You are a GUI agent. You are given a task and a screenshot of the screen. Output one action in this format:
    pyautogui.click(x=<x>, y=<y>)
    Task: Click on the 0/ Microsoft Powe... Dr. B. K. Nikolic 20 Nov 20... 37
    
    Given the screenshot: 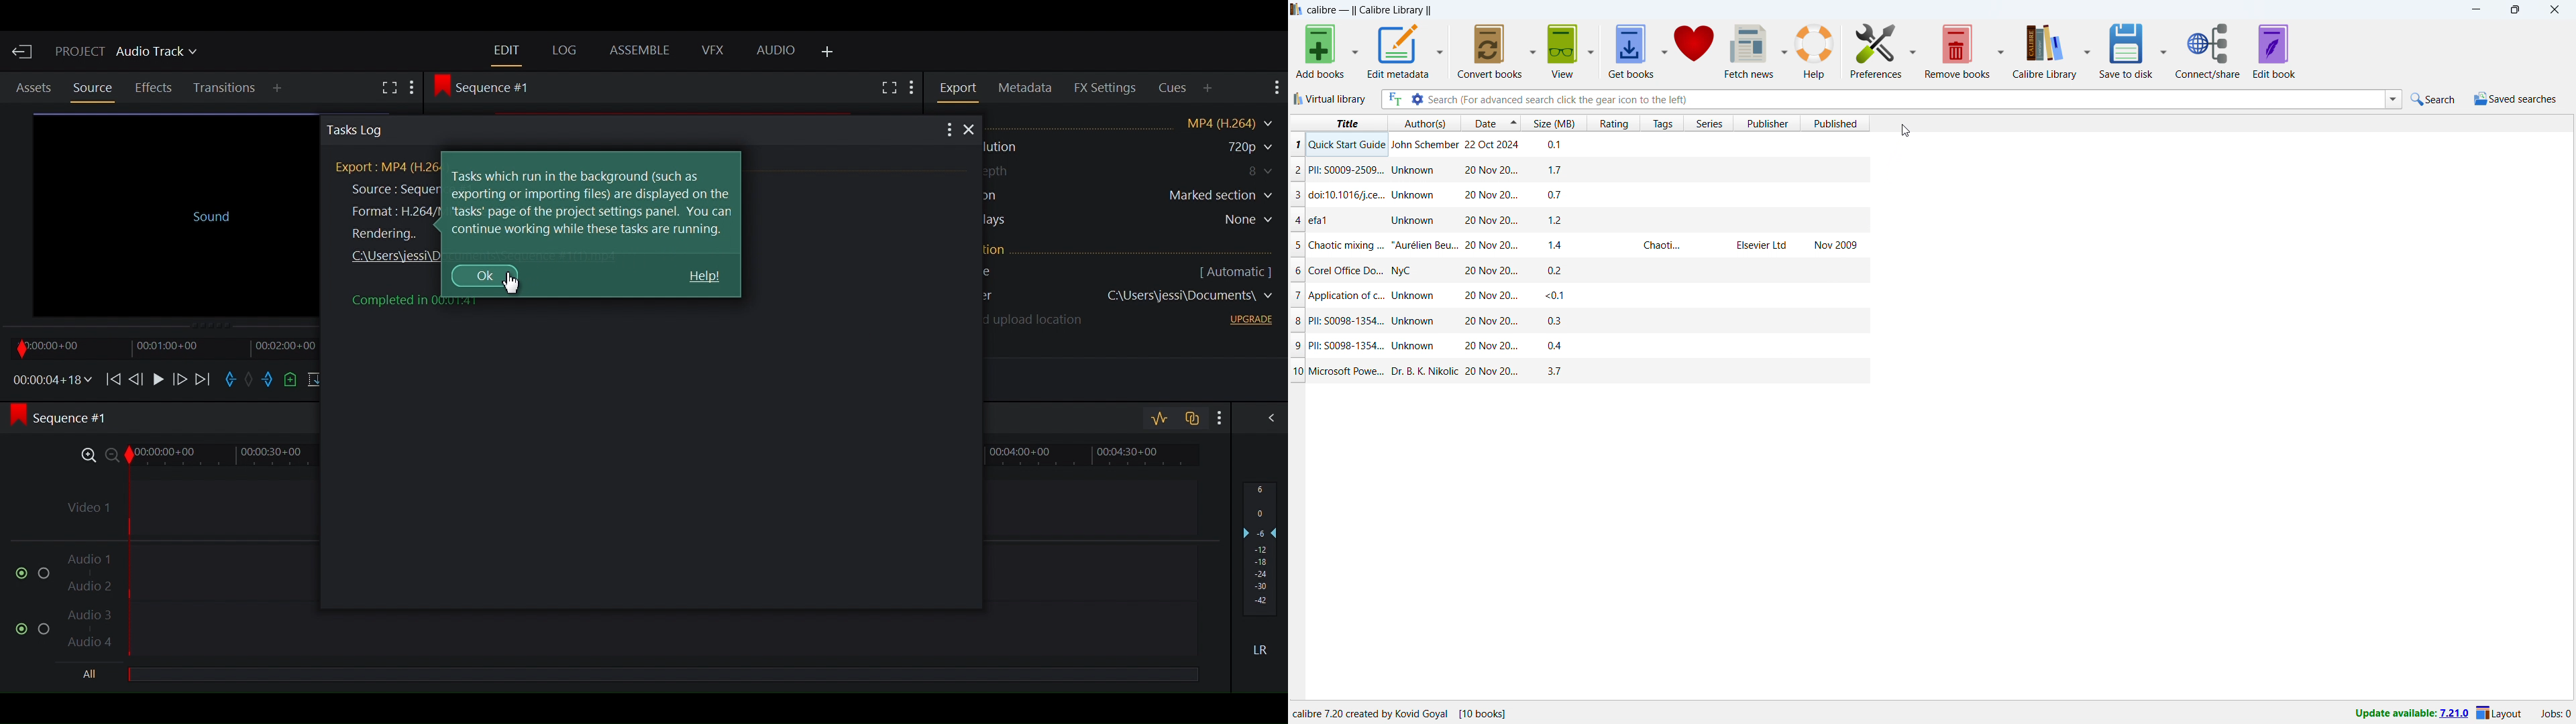 What is the action you would take?
    pyautogui.click(x=1578, y=372)
    